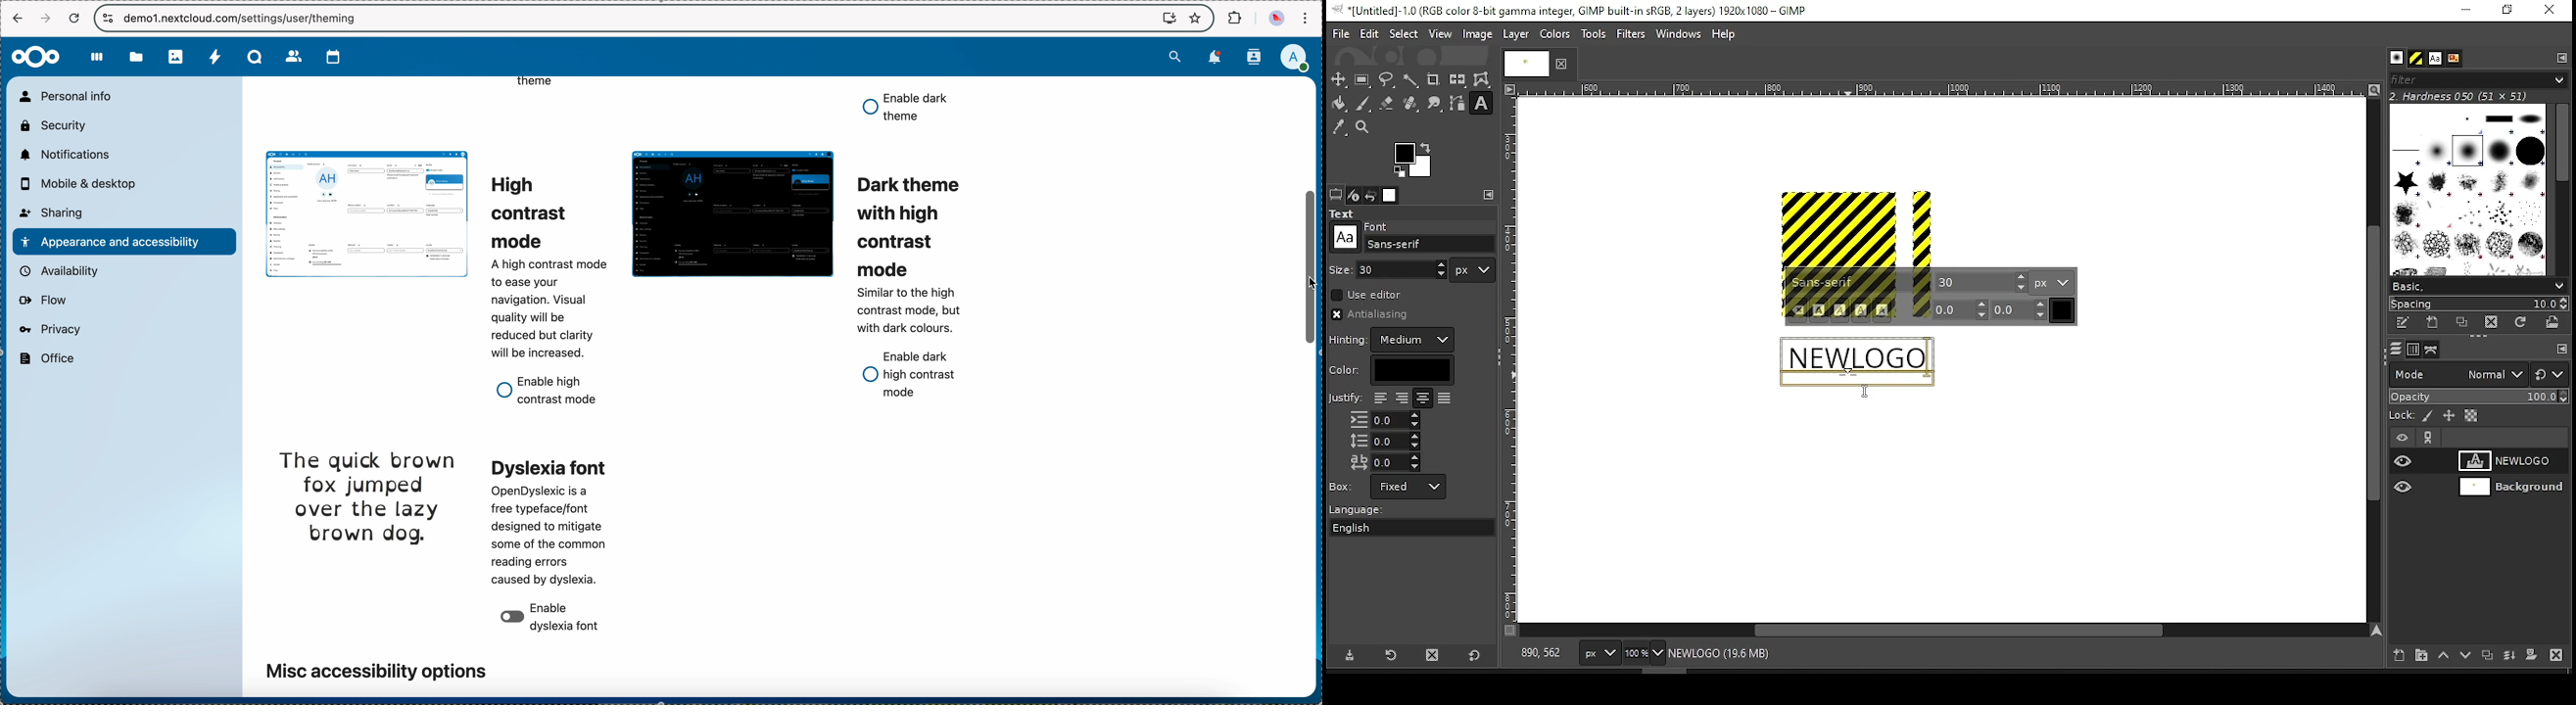  Describe the element at coordinates (2563, 57) in the screenshot. I see `configure this tab` at that location.